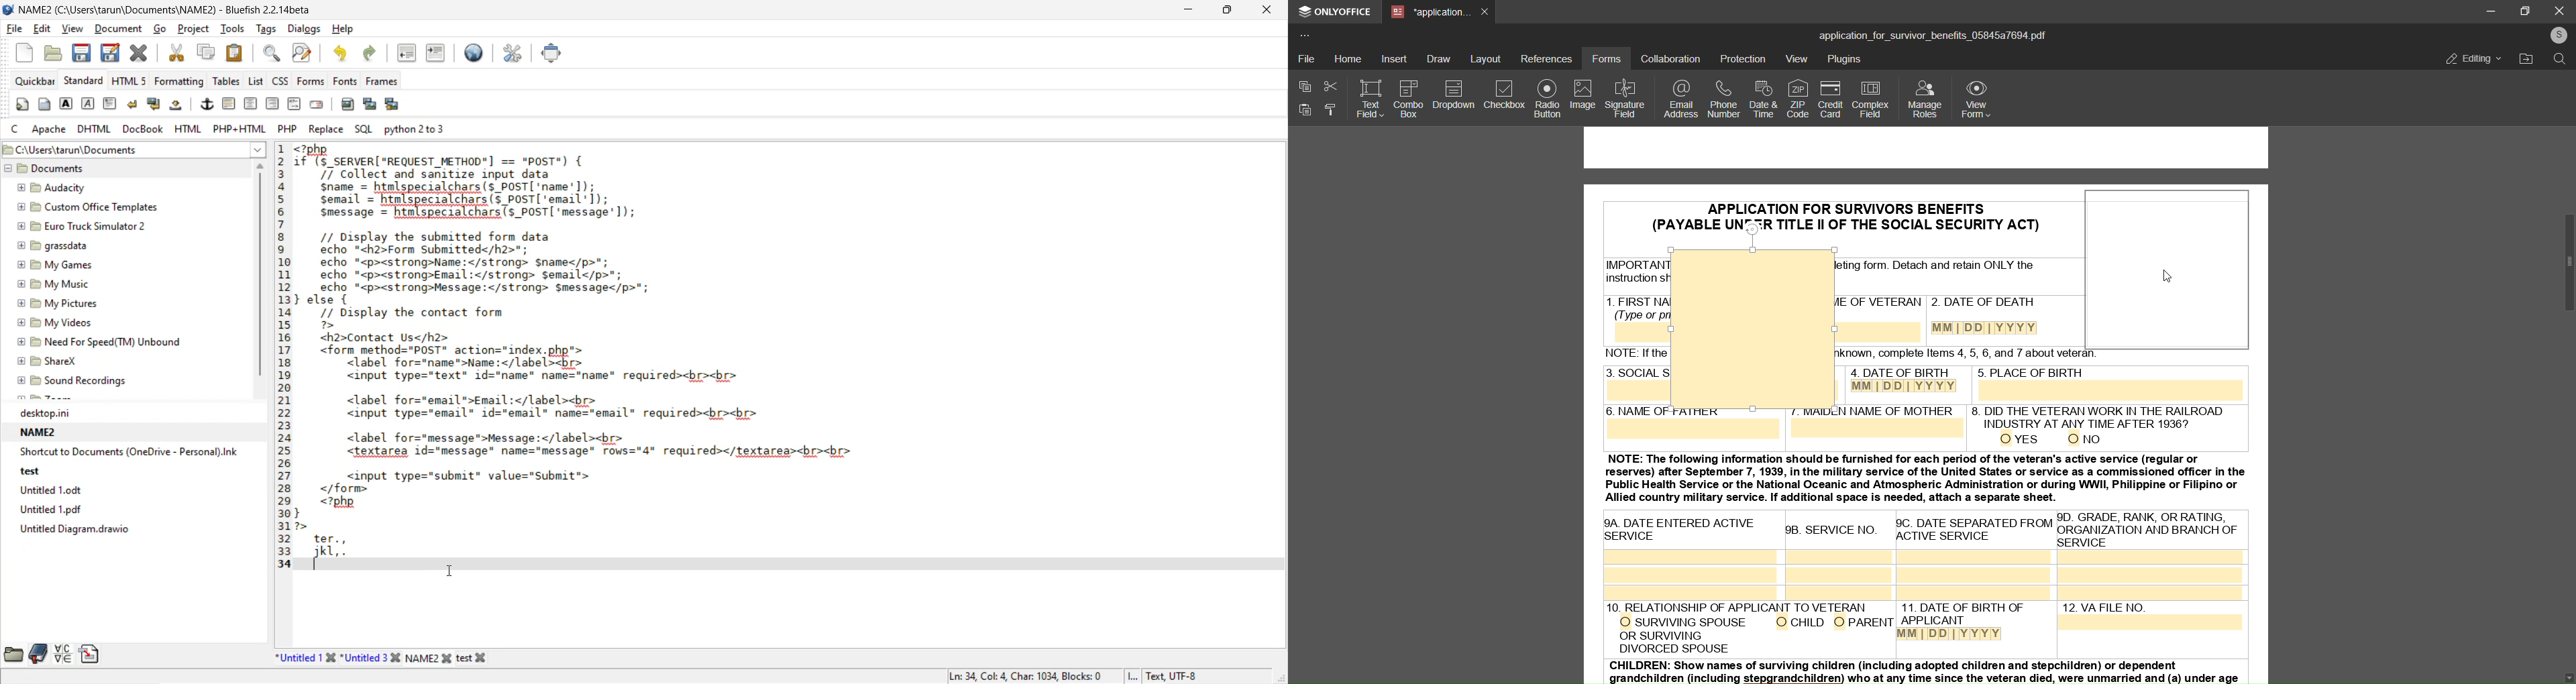 The width and height of the screenshot is (2576, 700). I want to click on My Videos, so click(66, 322).